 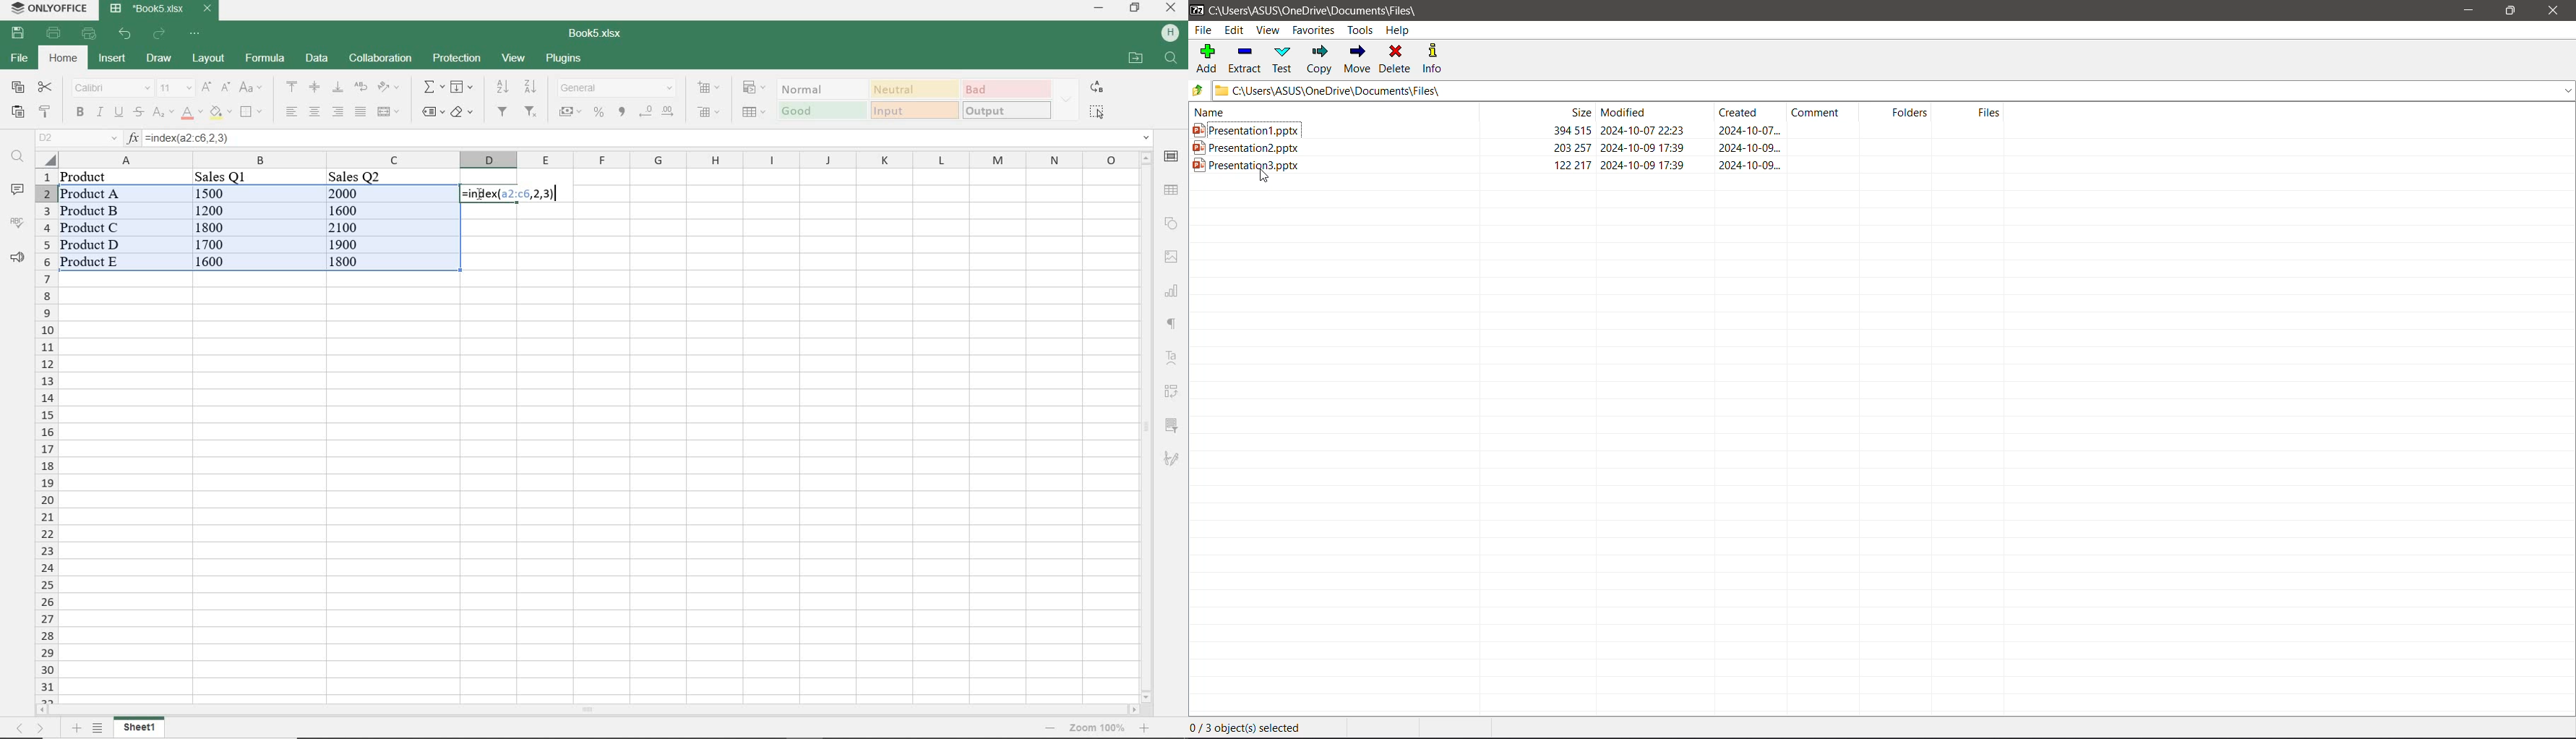 I want to click on named ranges, so click(x=432, y=111).